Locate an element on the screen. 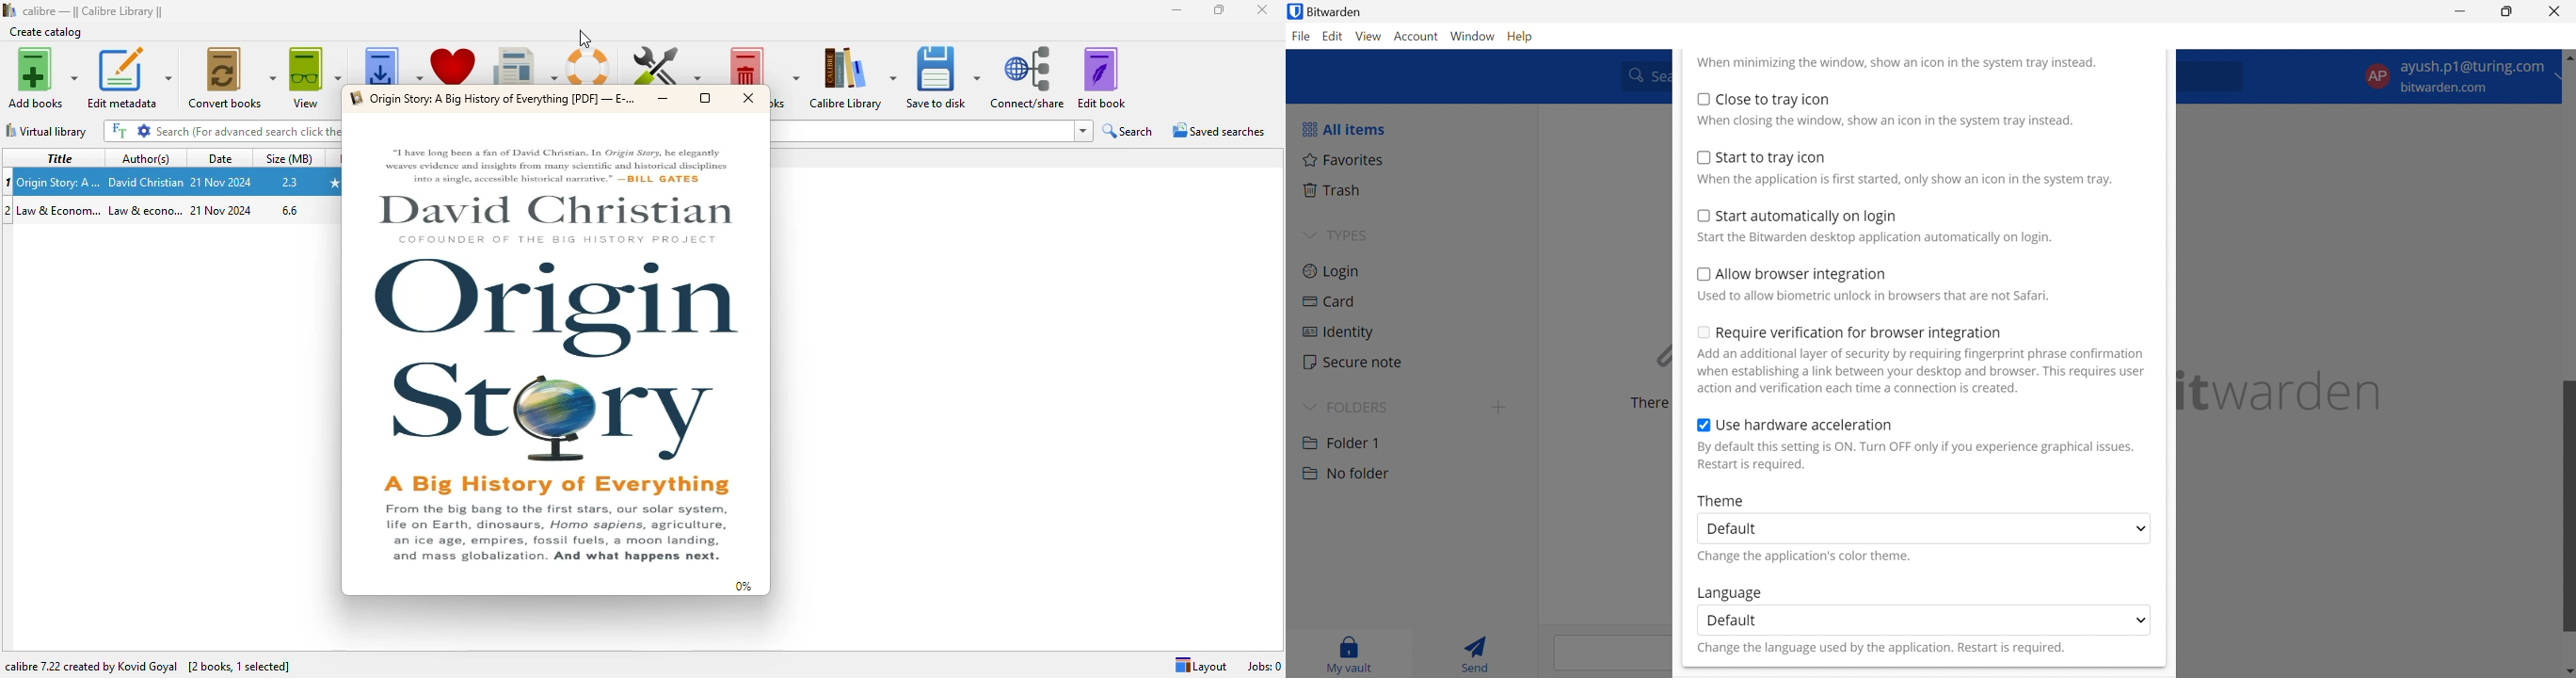 This screenshot has height=700, width=2576. preferences is located at coordinates (663, 64).